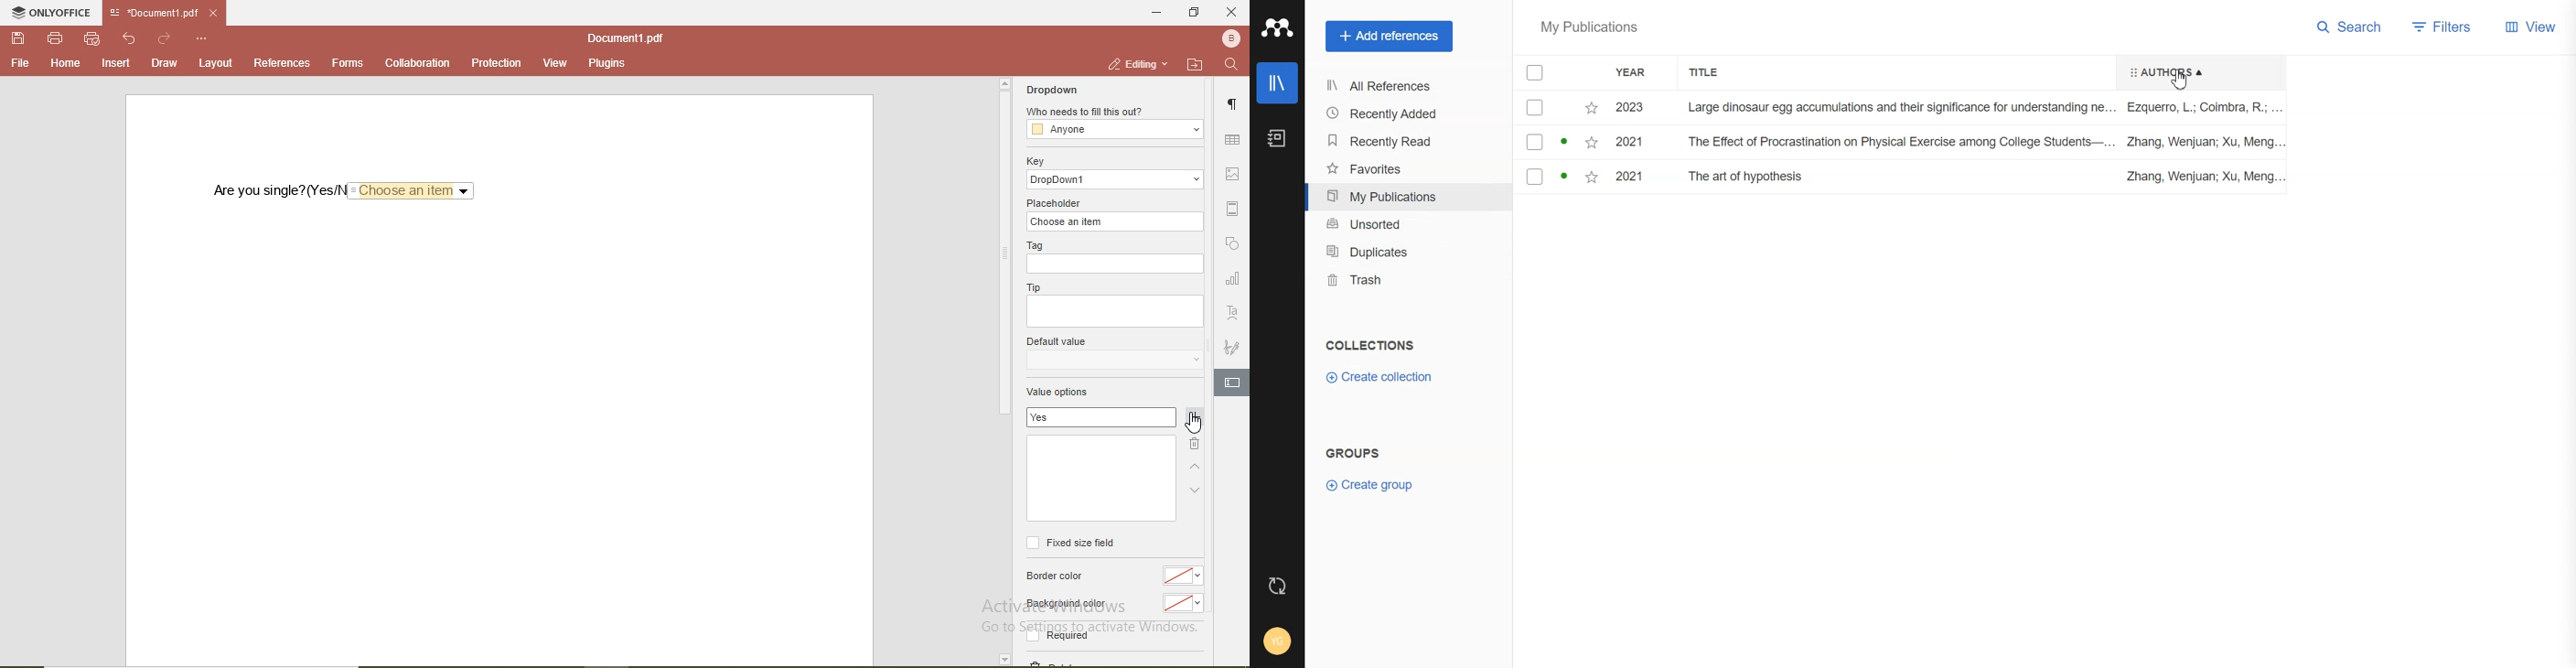 The height and width of the screenshot is (672, 2576). What do you see at coordinates (1233, 345) in the screenshot?
I see `signature` at bounding box center [1233, 345].